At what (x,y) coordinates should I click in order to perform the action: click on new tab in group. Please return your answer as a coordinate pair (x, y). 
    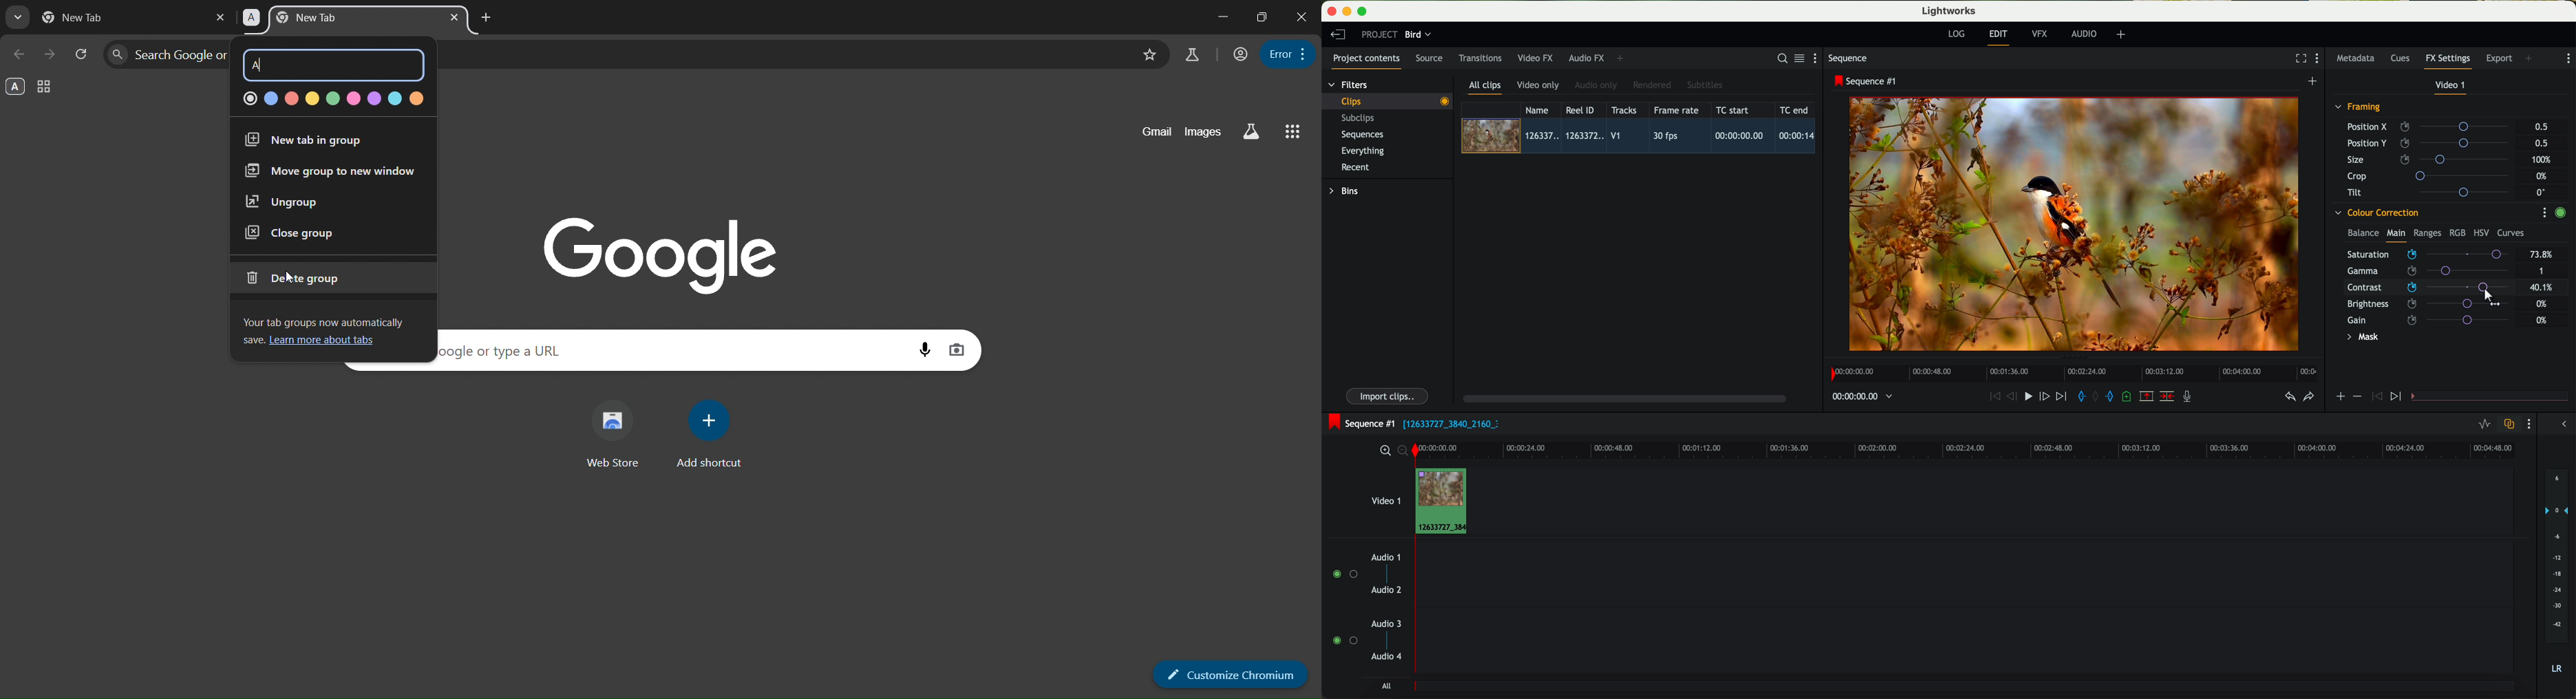
    Looking at the image, I should click on (306, 141).